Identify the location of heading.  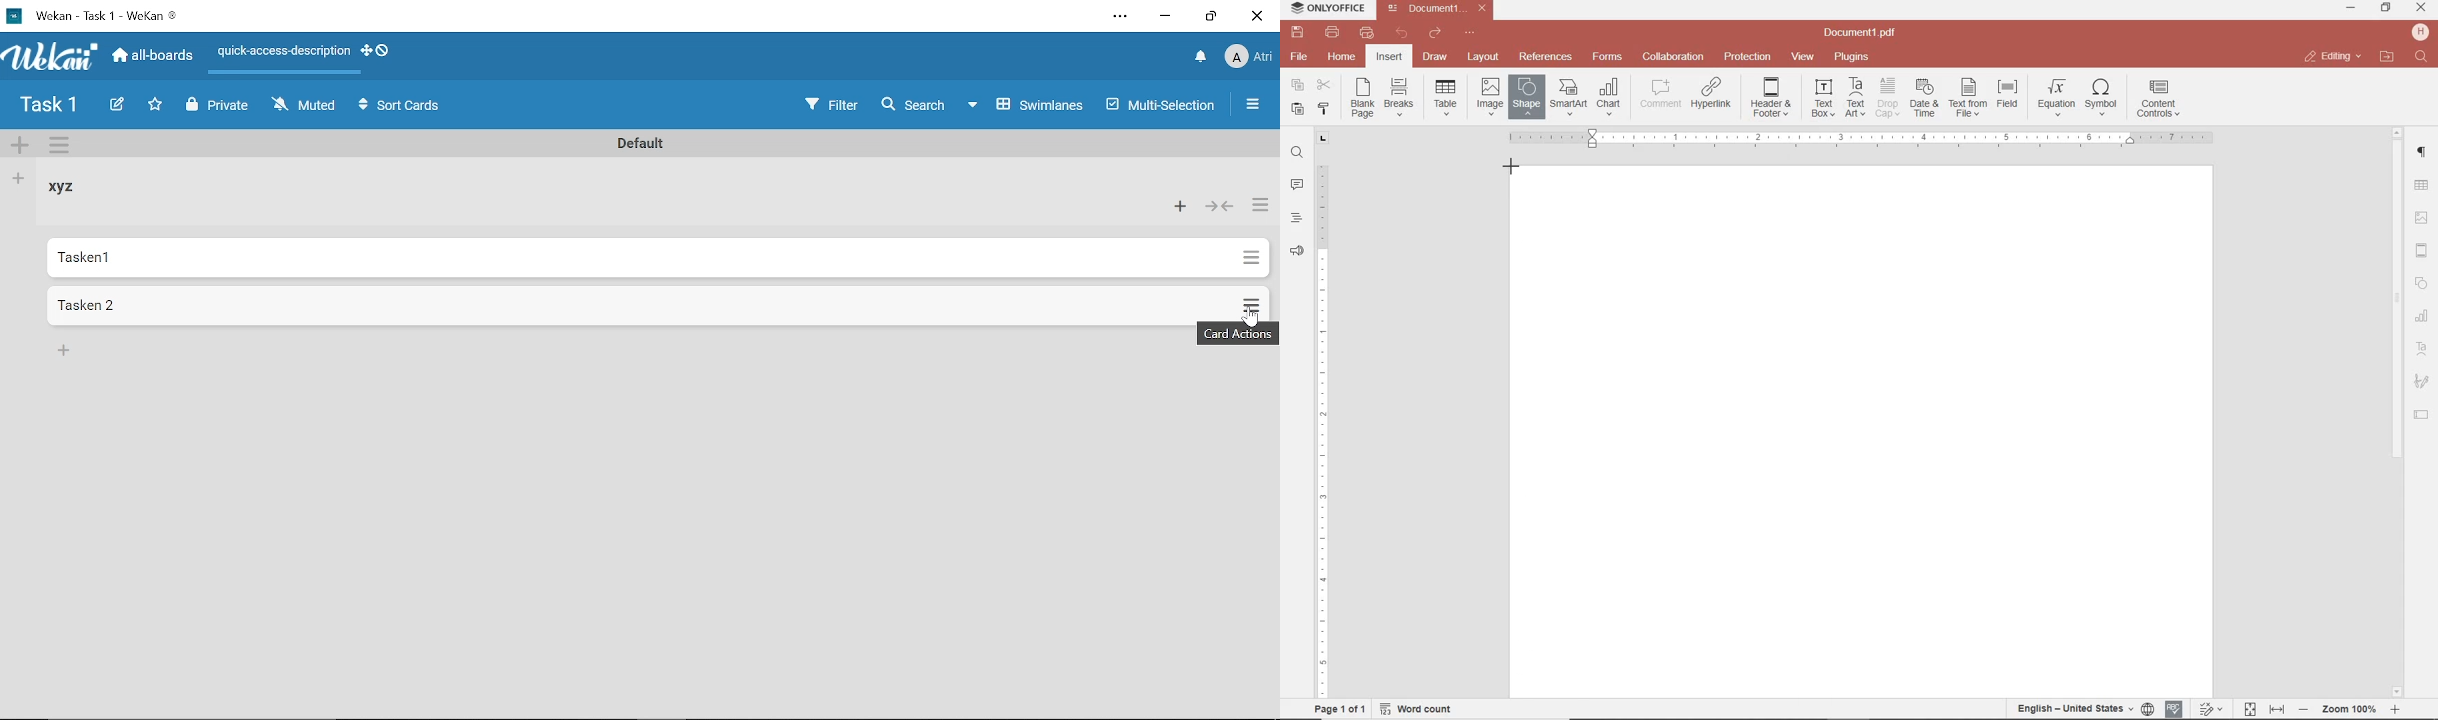
(1297, 217).